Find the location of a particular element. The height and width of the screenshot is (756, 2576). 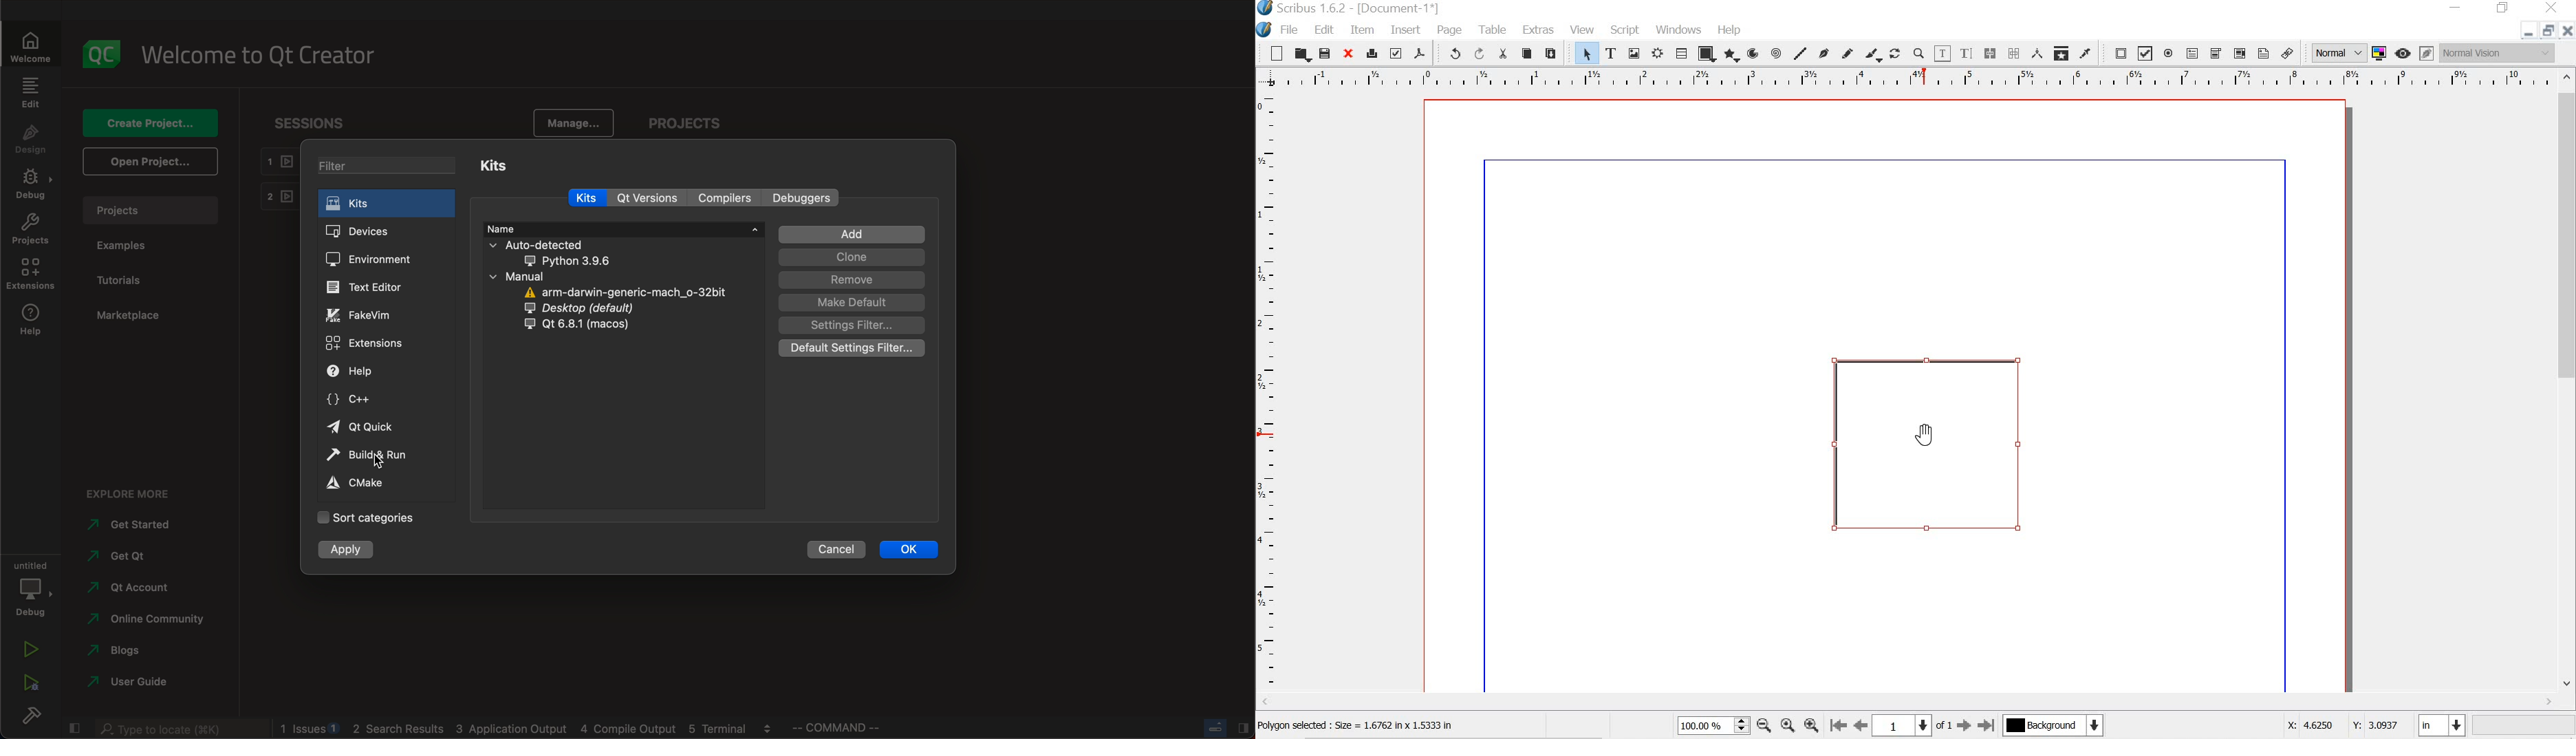

debuggers is located at coordinates (805, 198).